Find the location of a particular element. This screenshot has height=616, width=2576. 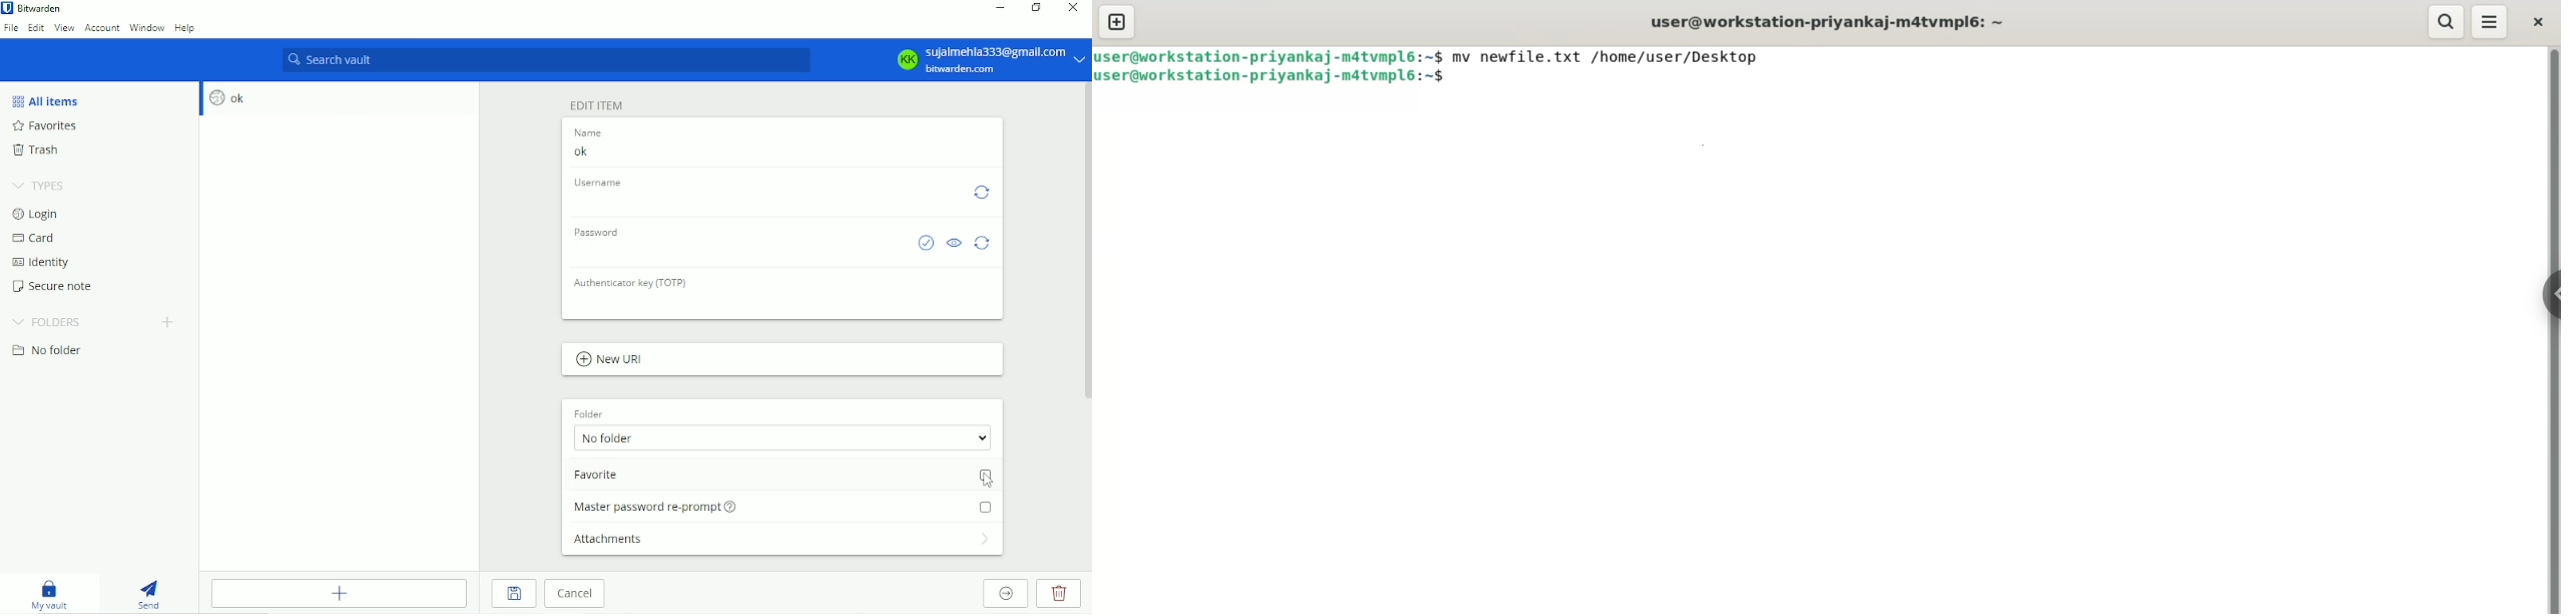

View is located at coordinates (65, 29).